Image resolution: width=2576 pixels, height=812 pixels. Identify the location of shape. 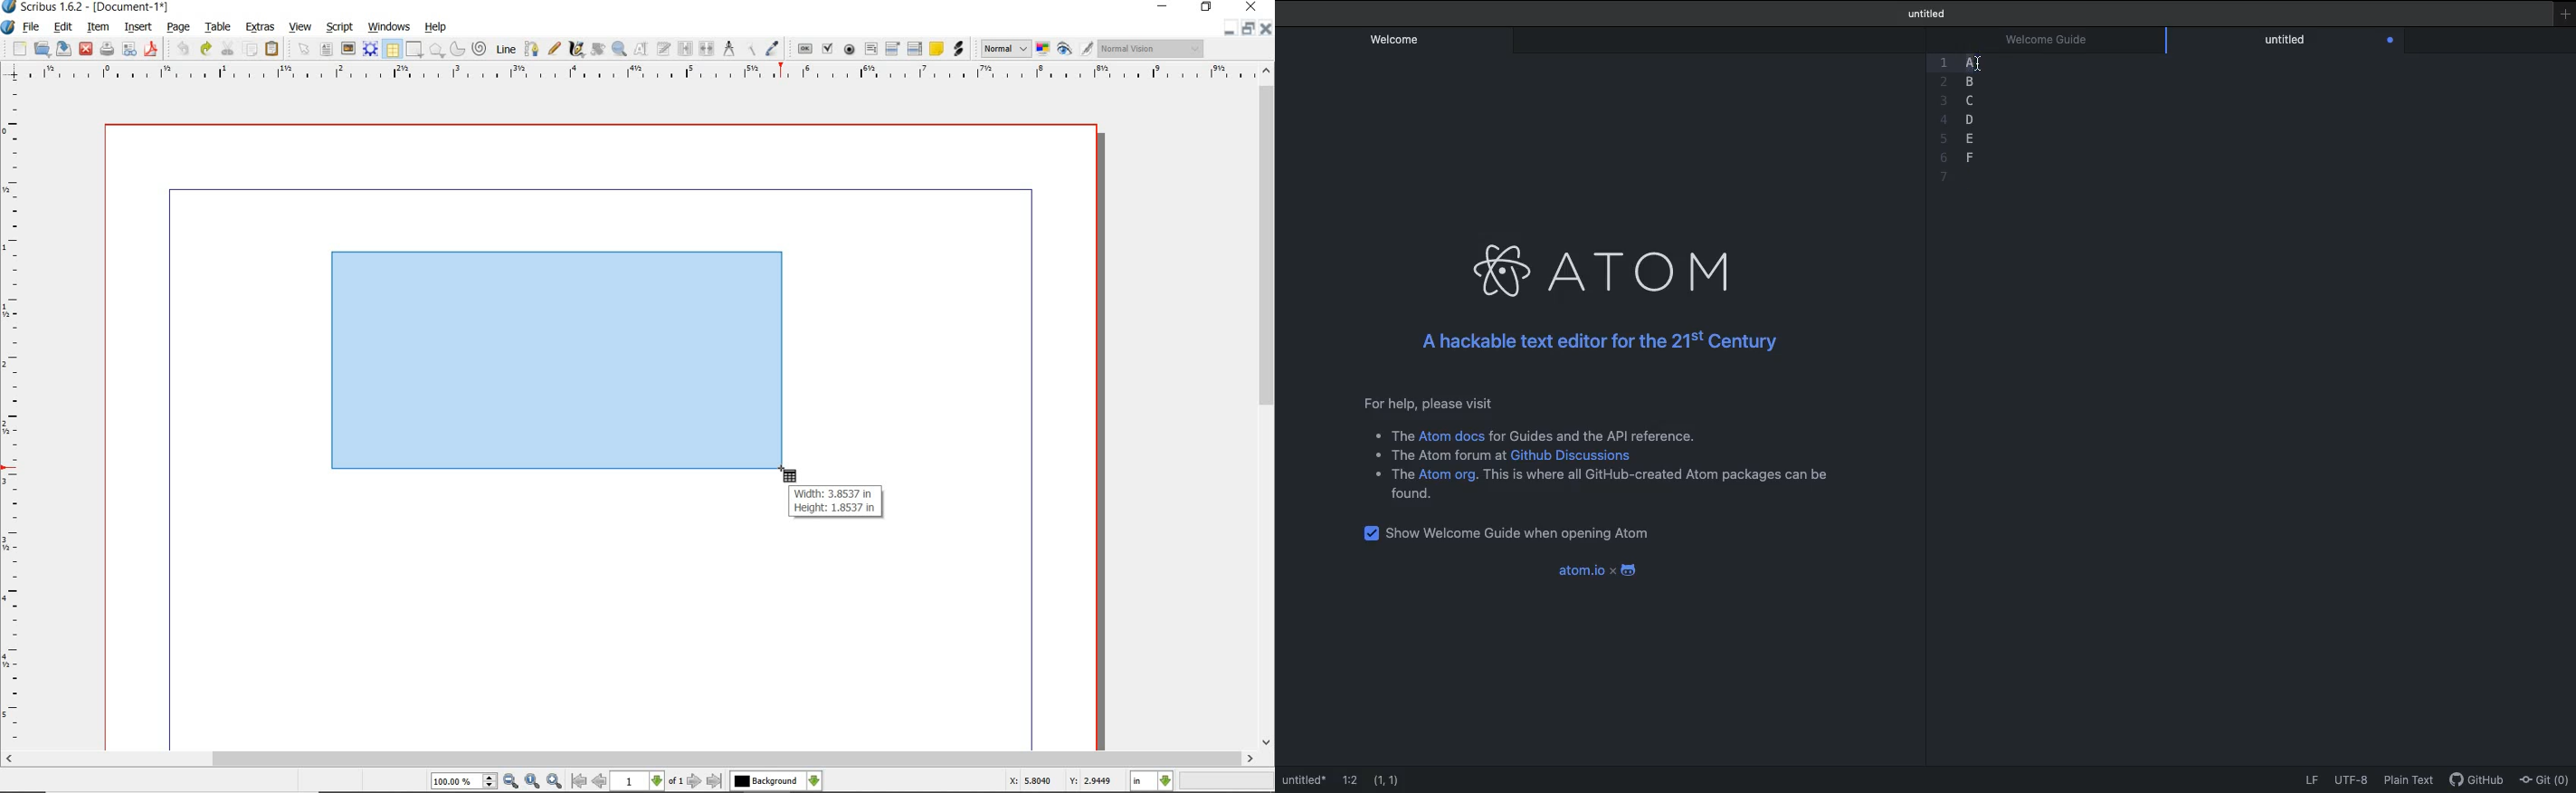
(437, 51).